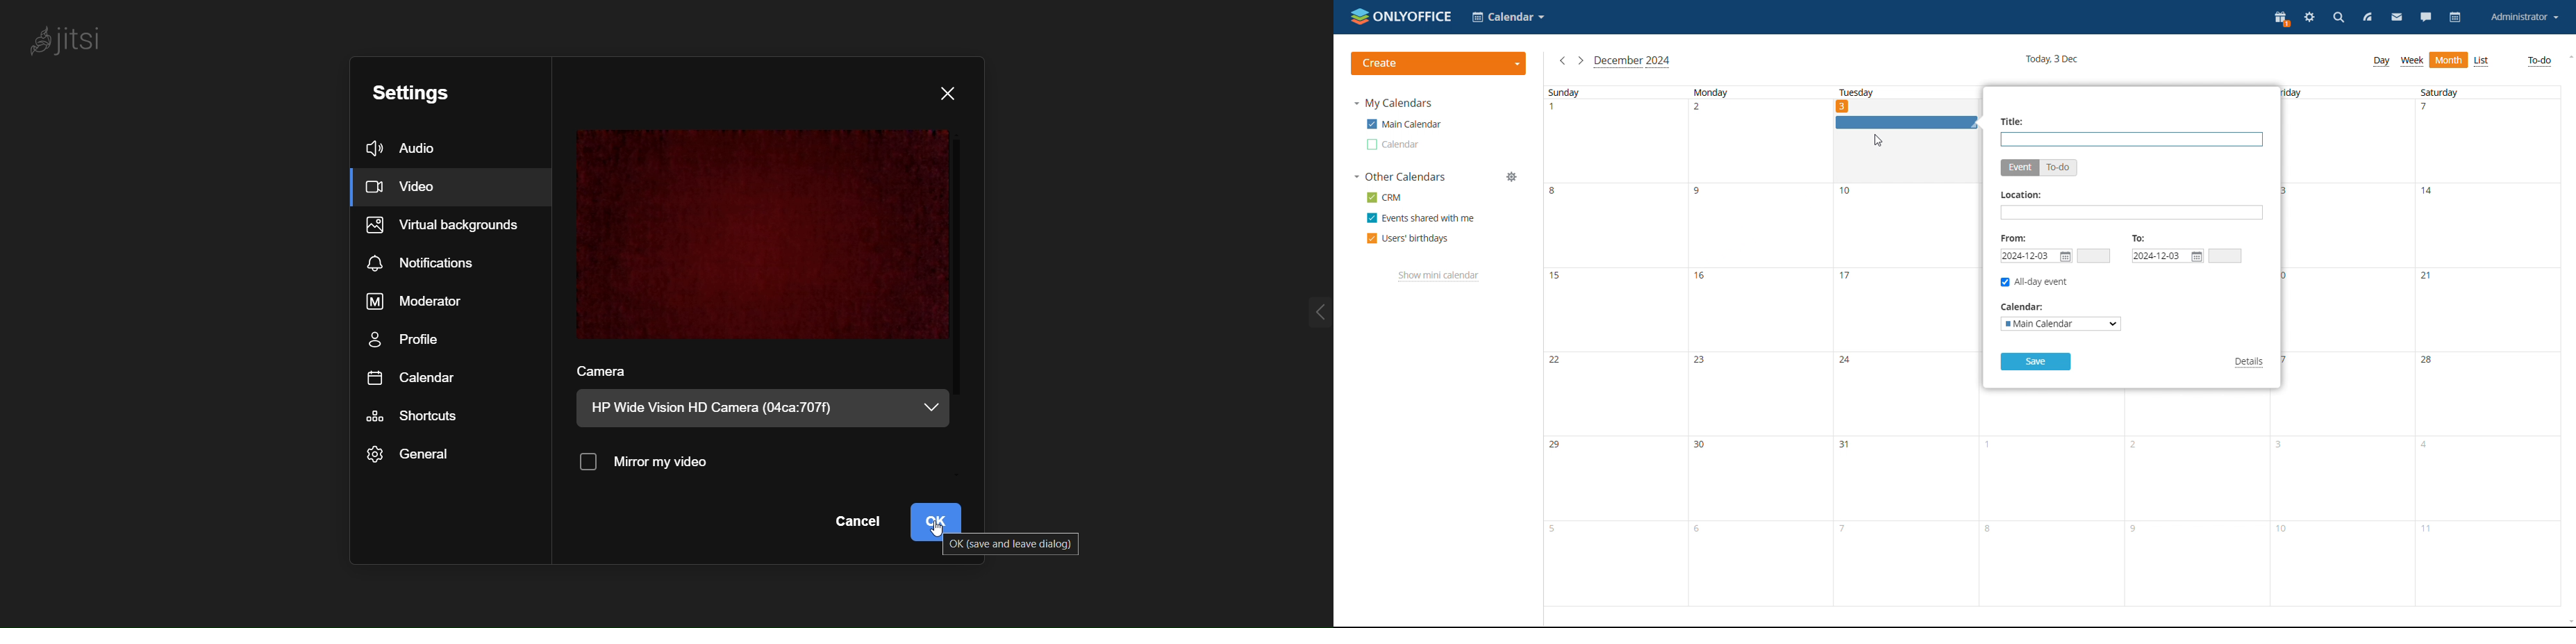 Image resolution: width=2576 pixels, height=644 pixels. Describe the element at coordinates (650, 463) in the screenshot. I see `Mirror my video` at that location.